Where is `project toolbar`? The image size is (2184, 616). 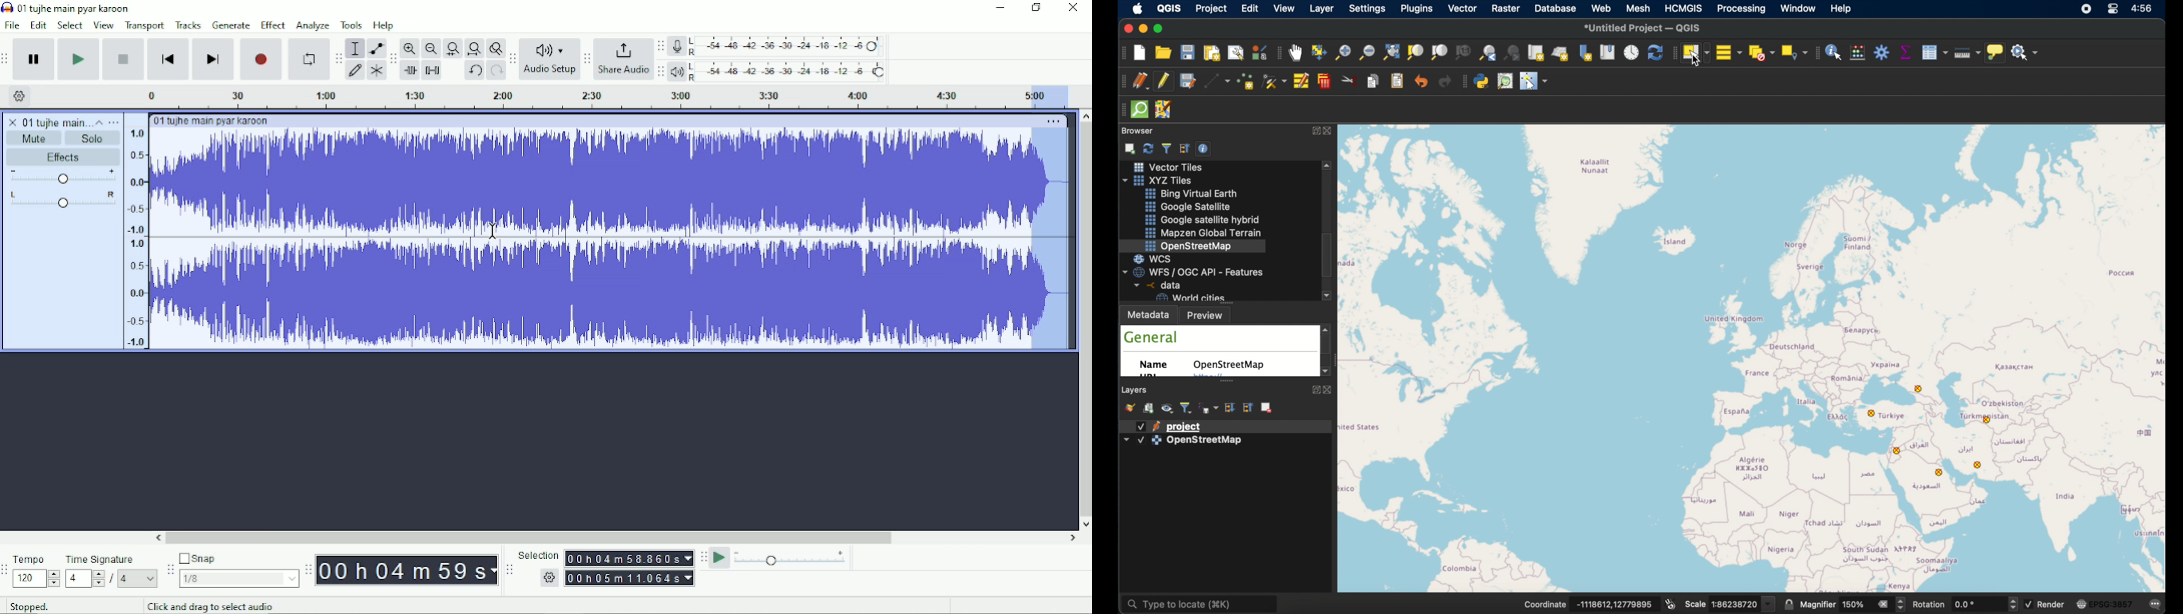
project toolbar is located at coordinates (1120, 54).